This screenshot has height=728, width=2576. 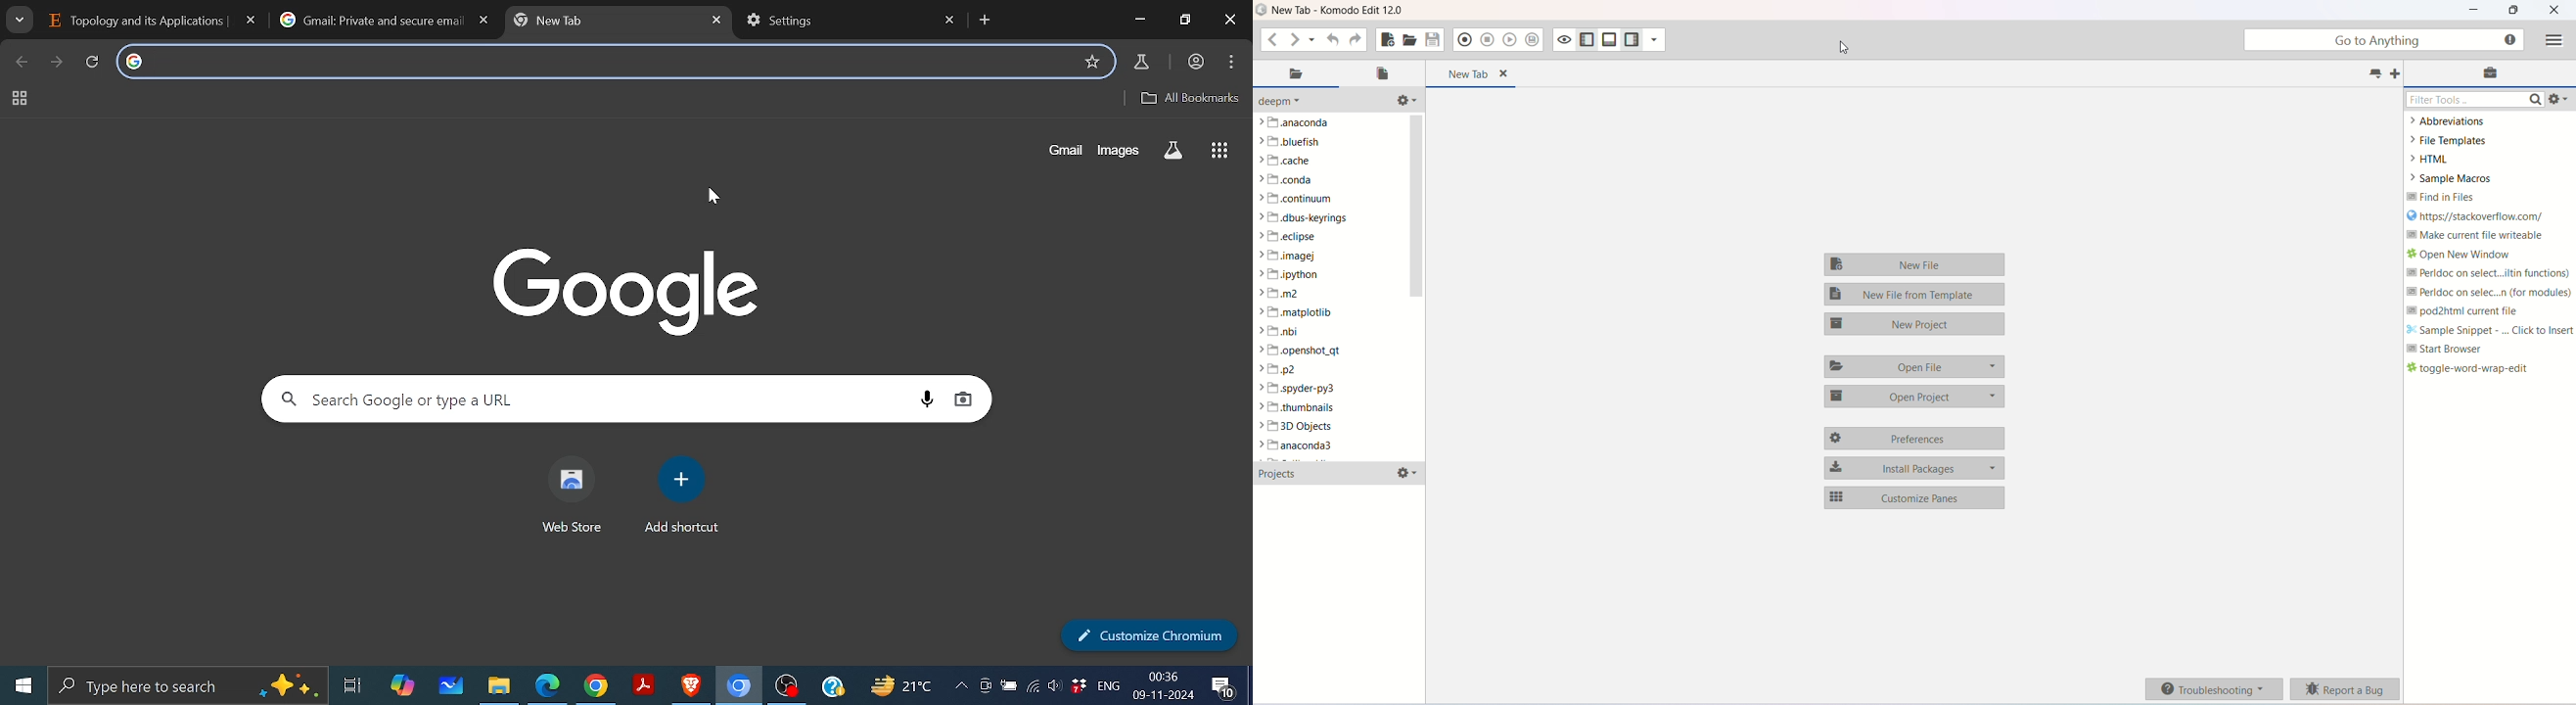 What do you see at coordinates (2491, 72) in the screenshot?
I see `toolbox` at bounding box center [2491, 72].